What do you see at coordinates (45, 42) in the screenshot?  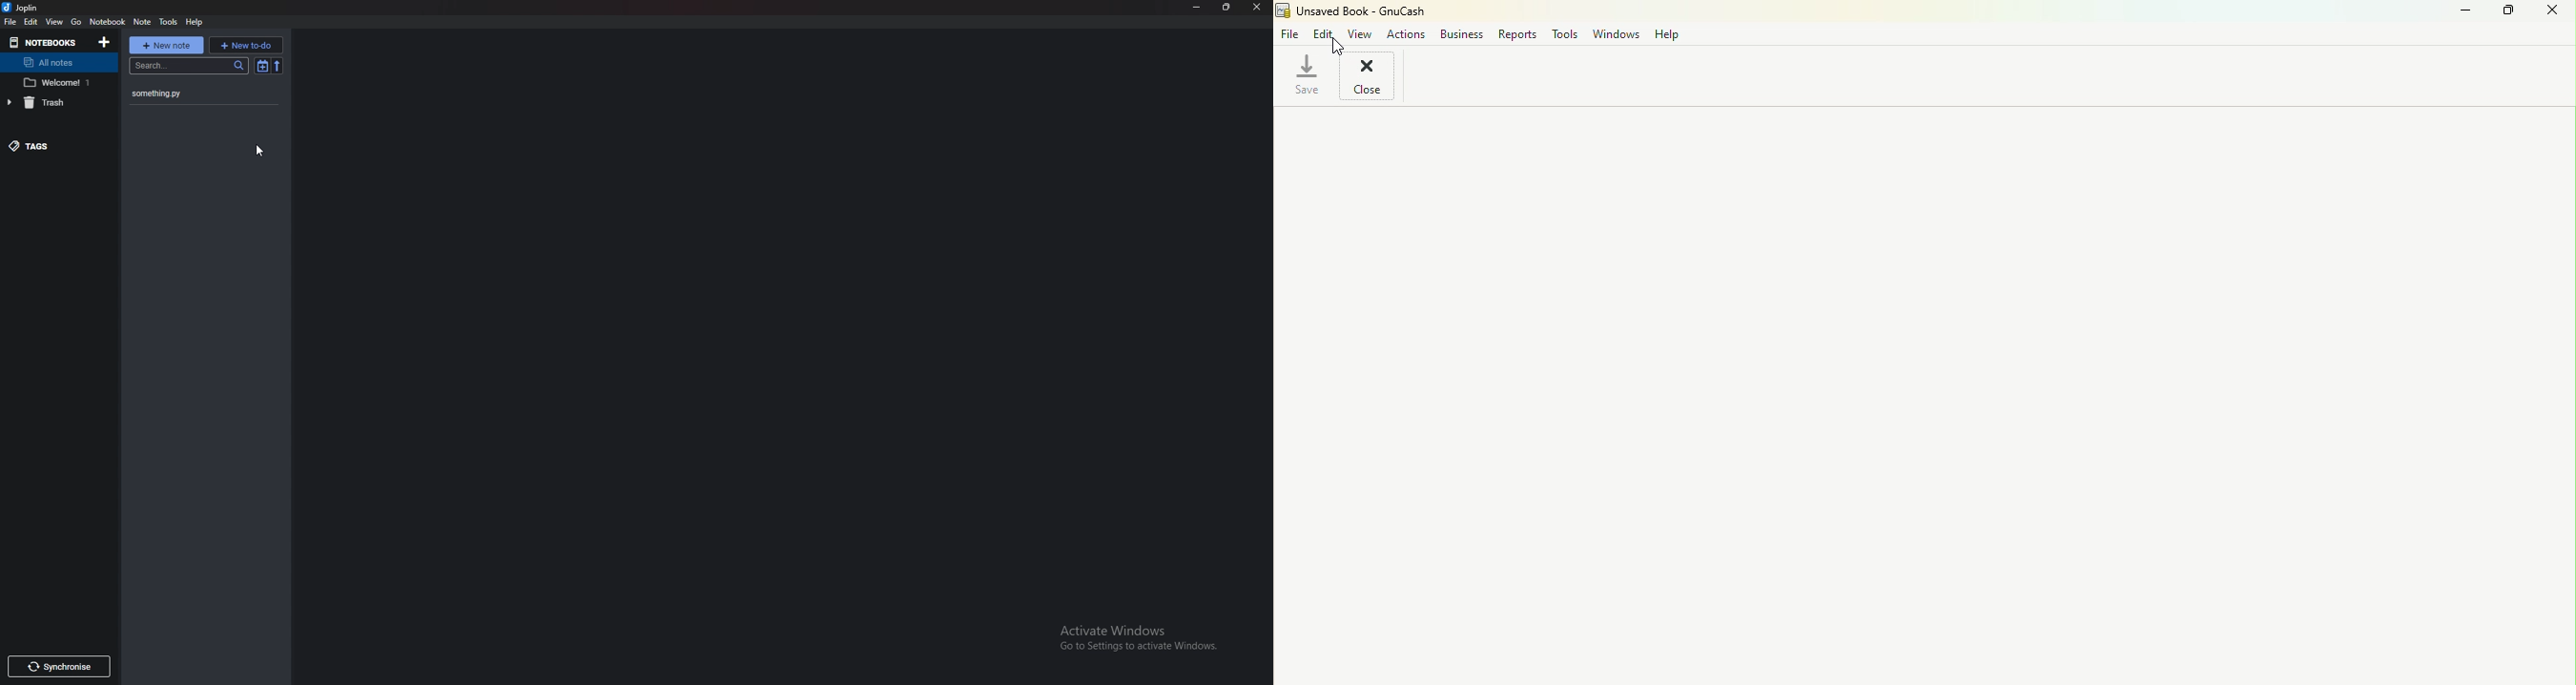 I see `Notebooks` at bounding box center [45, 42].